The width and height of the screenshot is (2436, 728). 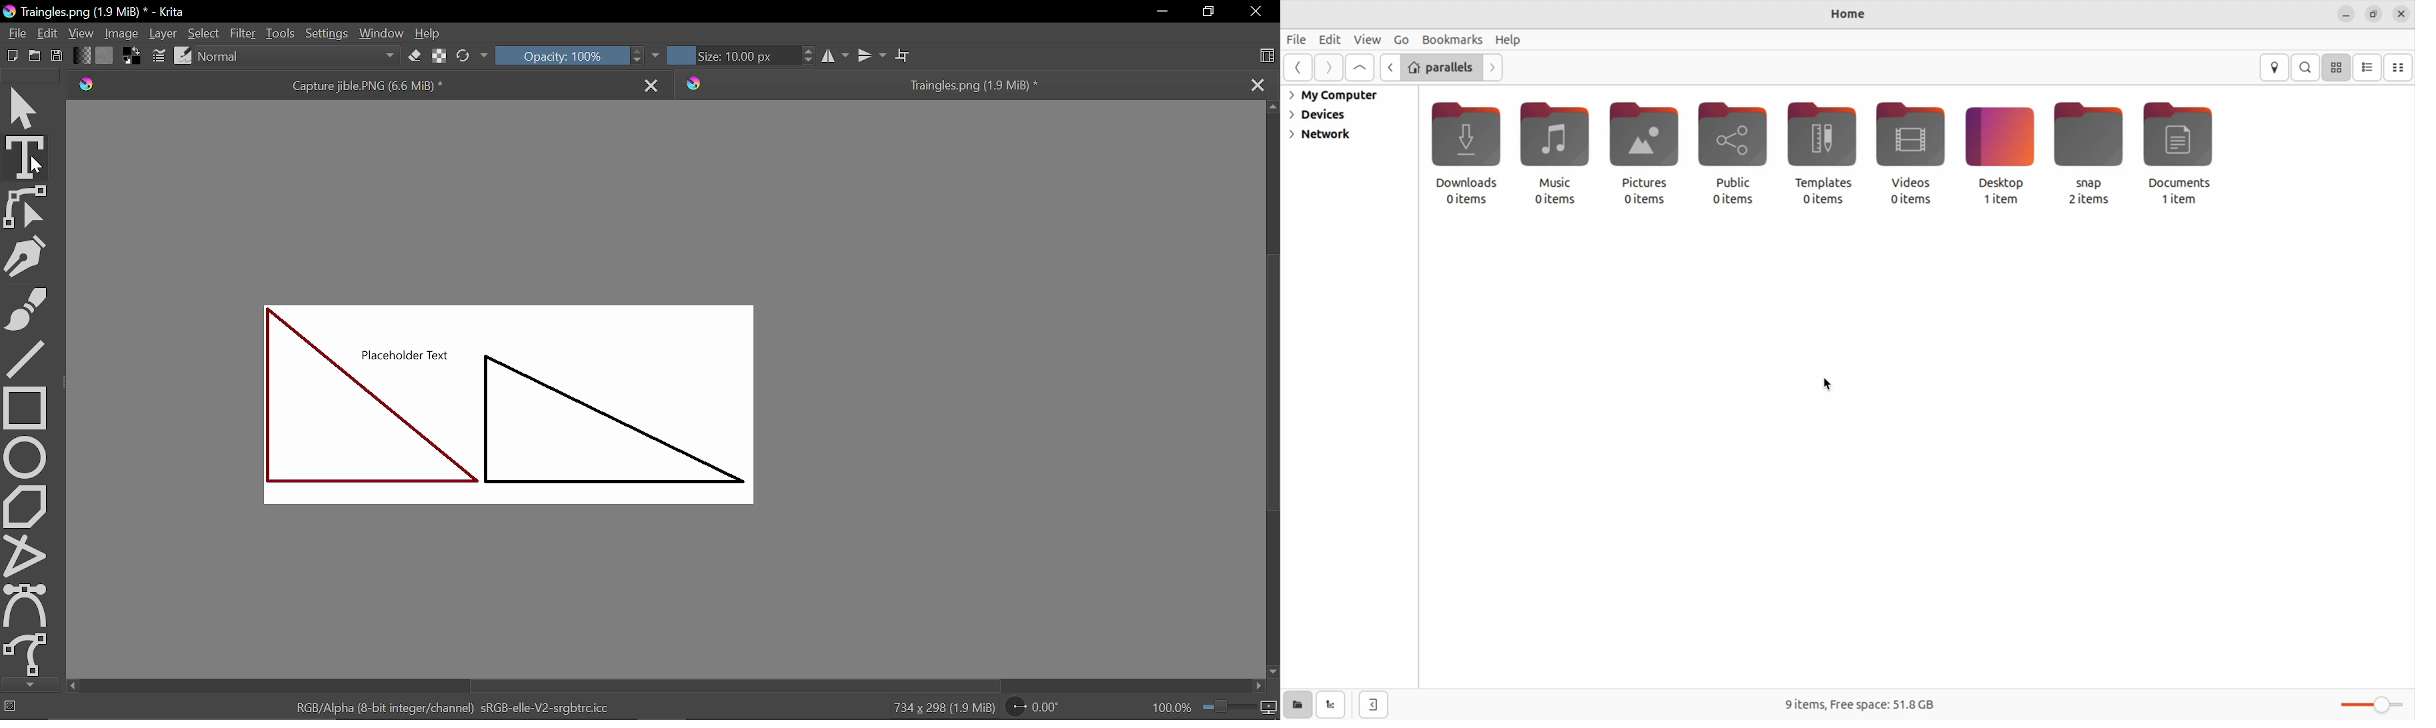 What do you see at coordinates (1996, 156) in the screenshot?
I see `Desktop 1 item` at bounding box center [1996, 156].